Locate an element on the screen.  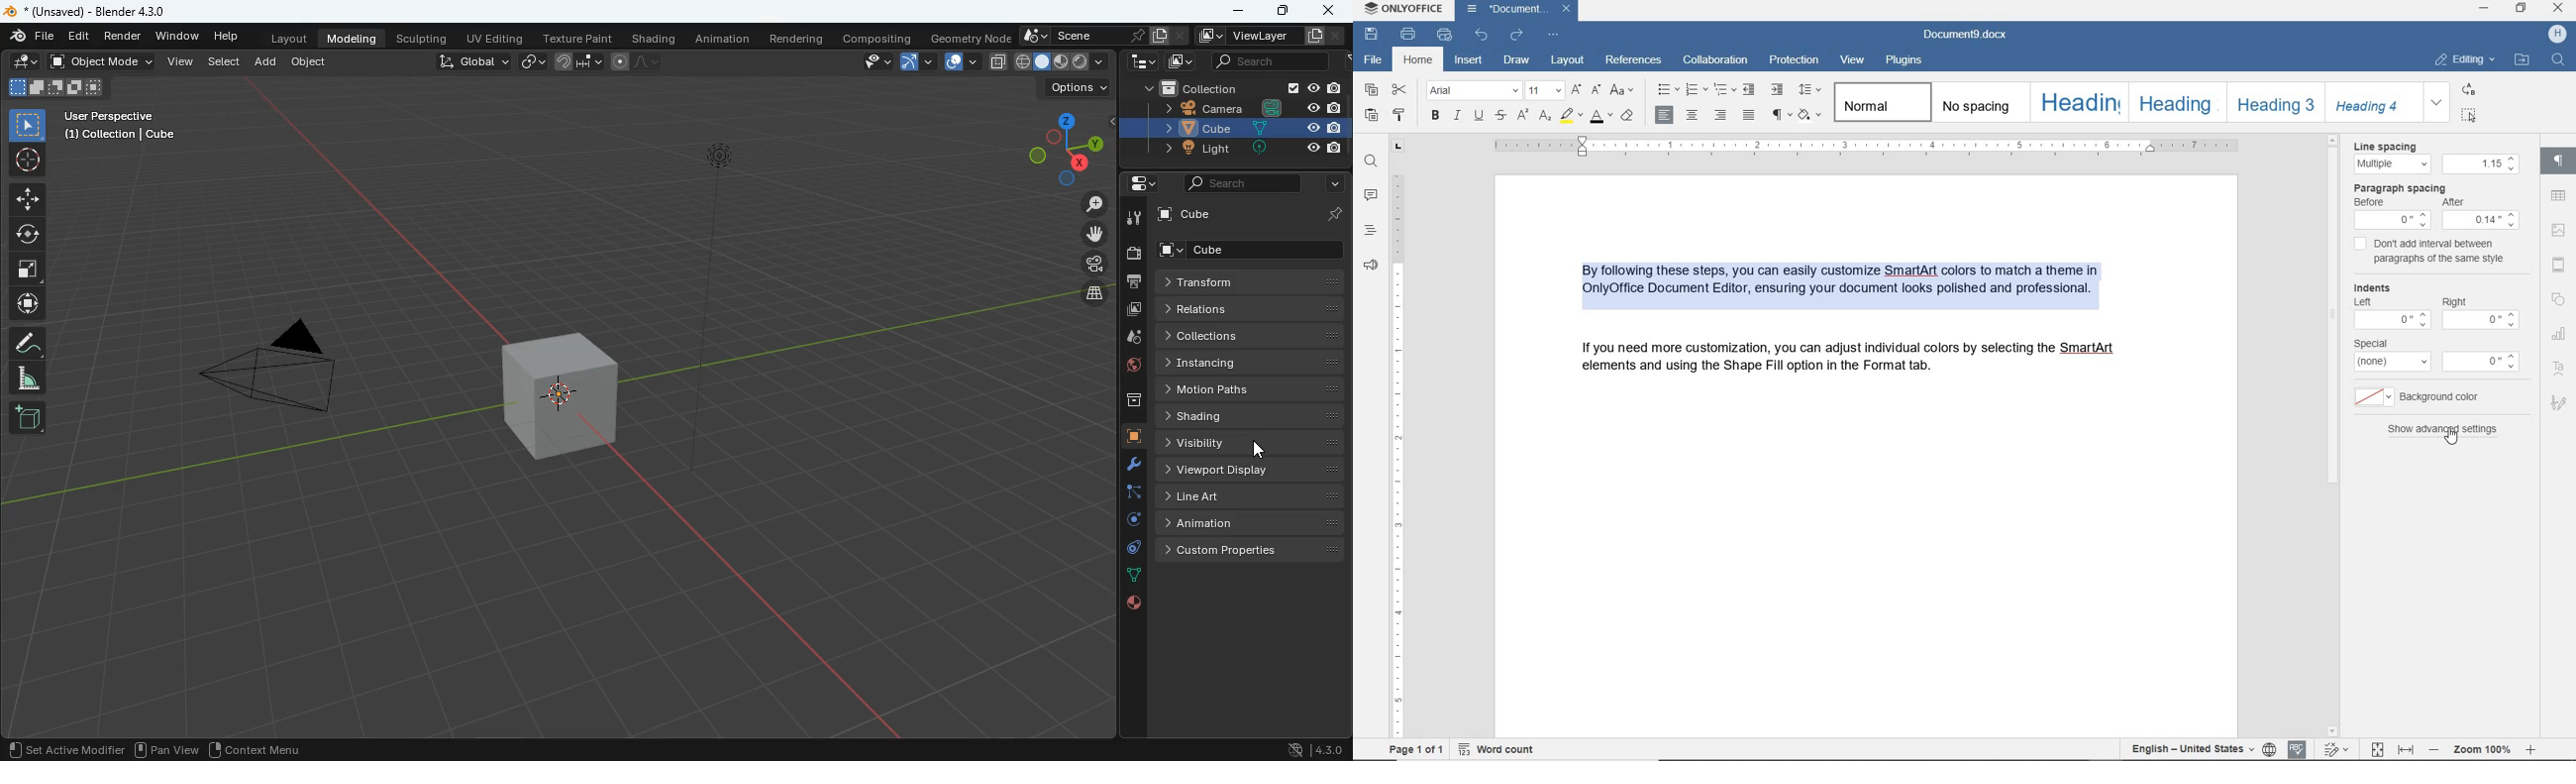
cut is located at coordinates (1400, 90).